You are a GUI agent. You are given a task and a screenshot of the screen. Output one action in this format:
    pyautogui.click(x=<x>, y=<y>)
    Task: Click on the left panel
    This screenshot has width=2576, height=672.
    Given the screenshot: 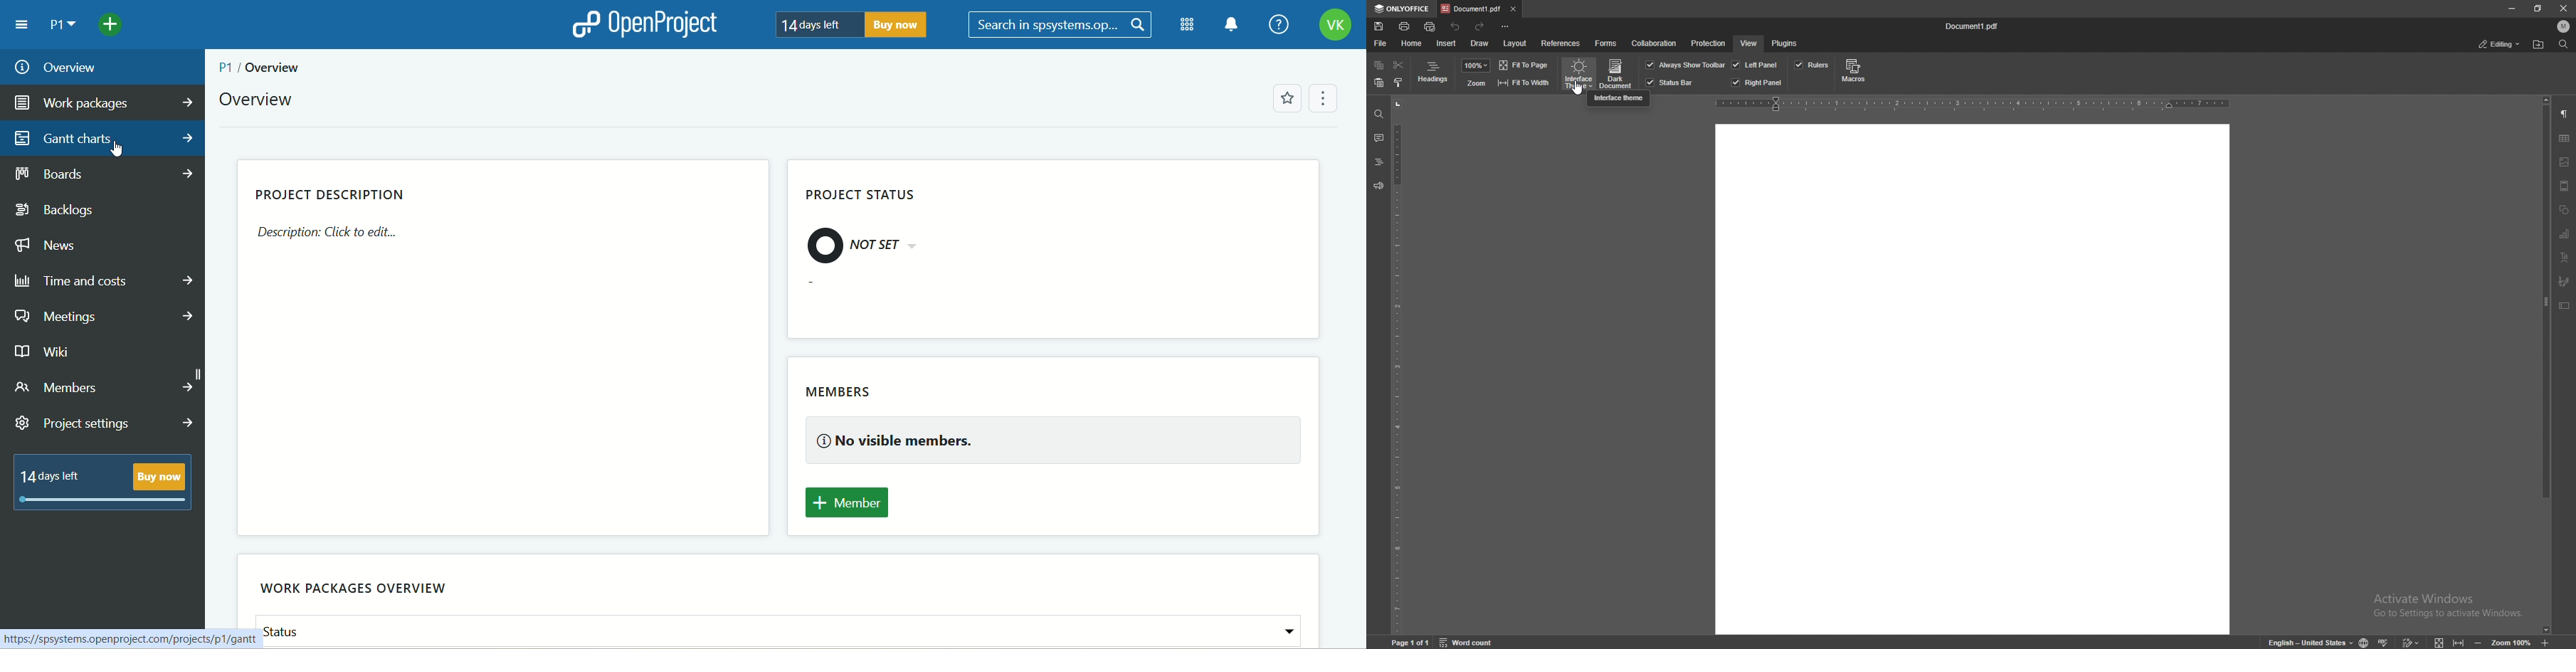 What is the action you would take?
    pyautogui.click(x=1755, y=65)
    